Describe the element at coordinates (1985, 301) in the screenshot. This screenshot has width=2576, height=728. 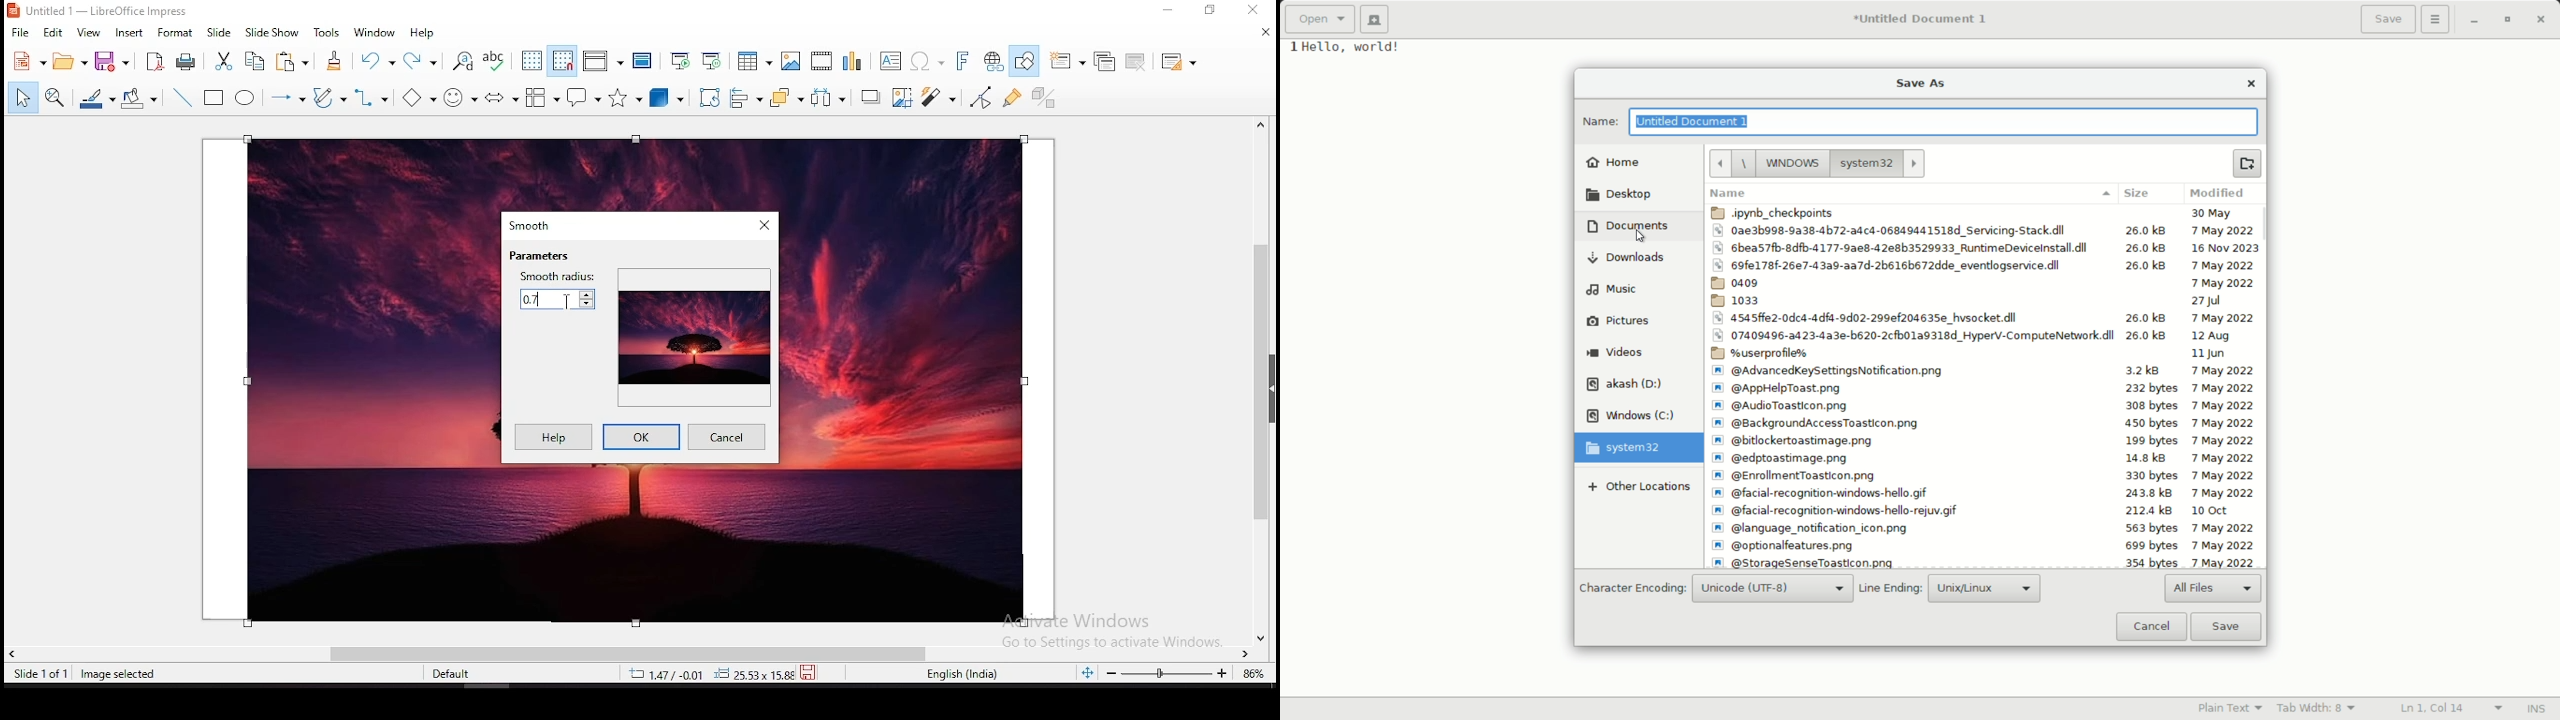
I see `Folder` at that location.